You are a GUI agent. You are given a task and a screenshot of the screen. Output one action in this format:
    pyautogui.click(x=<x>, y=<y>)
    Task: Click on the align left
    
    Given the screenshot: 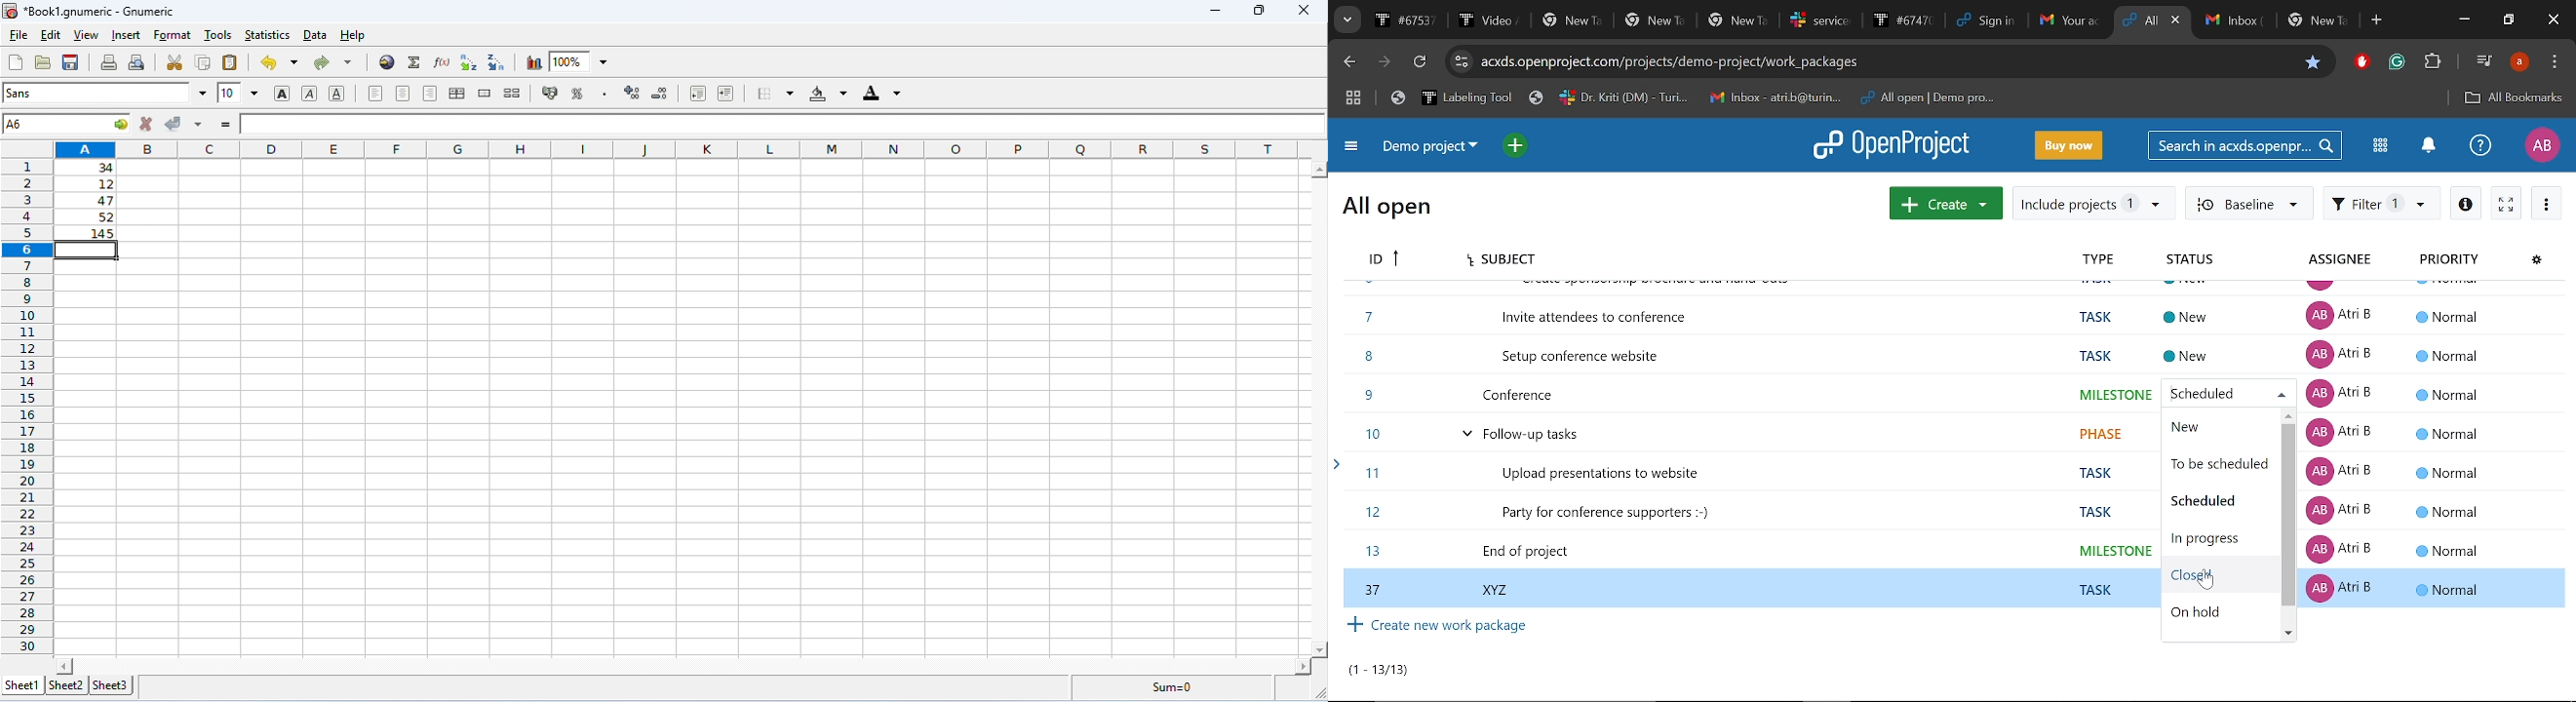 What is the action you would take?
    pyautogui.click(x=375, y=93)
    